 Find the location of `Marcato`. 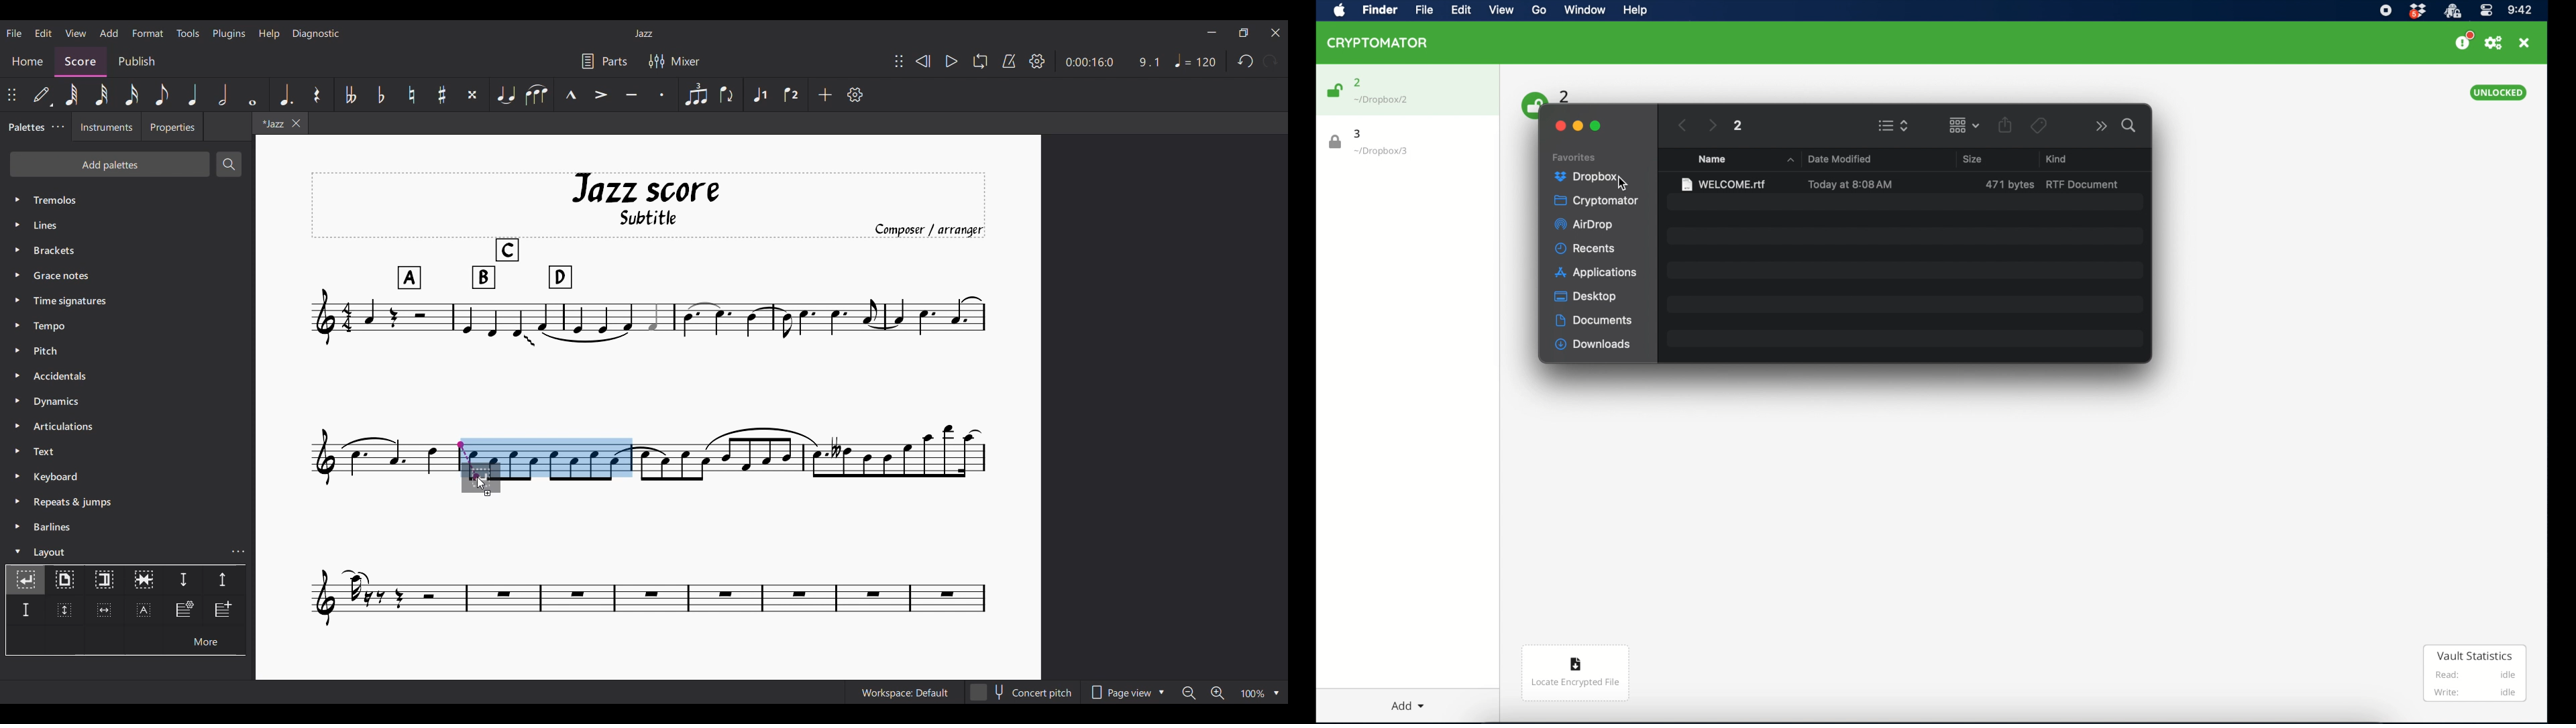

Marcato is located at coordinates (570, 95).